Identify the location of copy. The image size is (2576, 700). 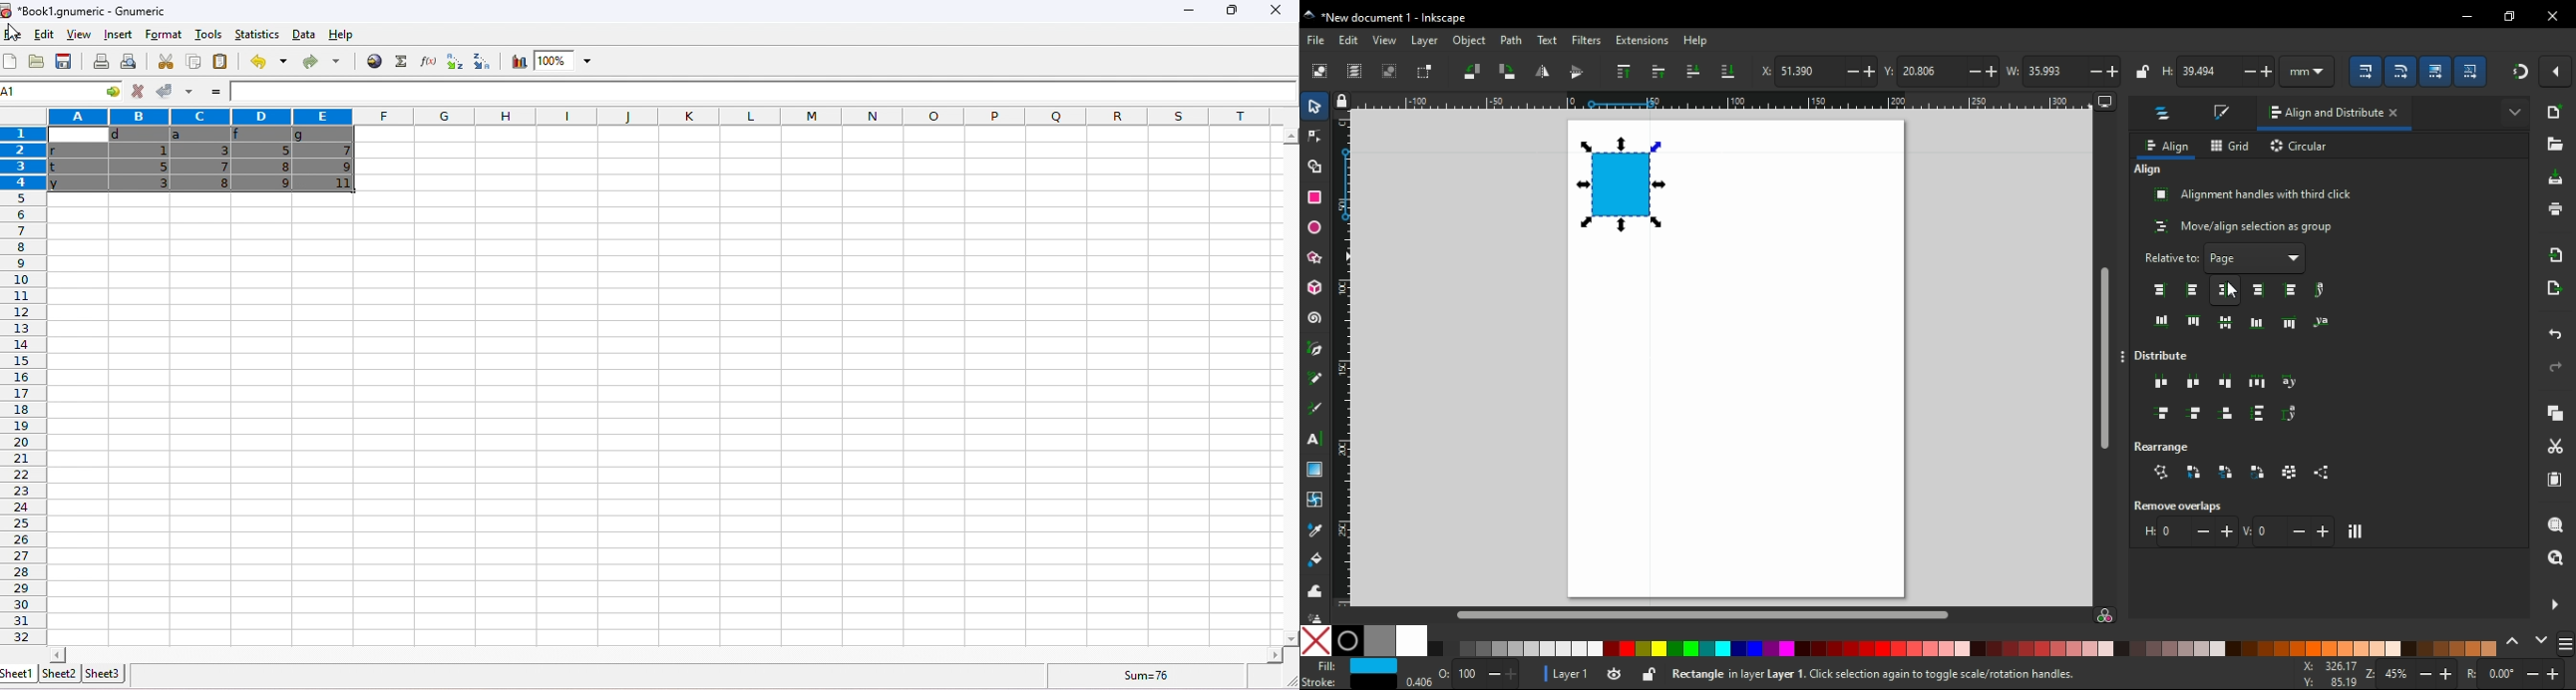
(2557, 413).